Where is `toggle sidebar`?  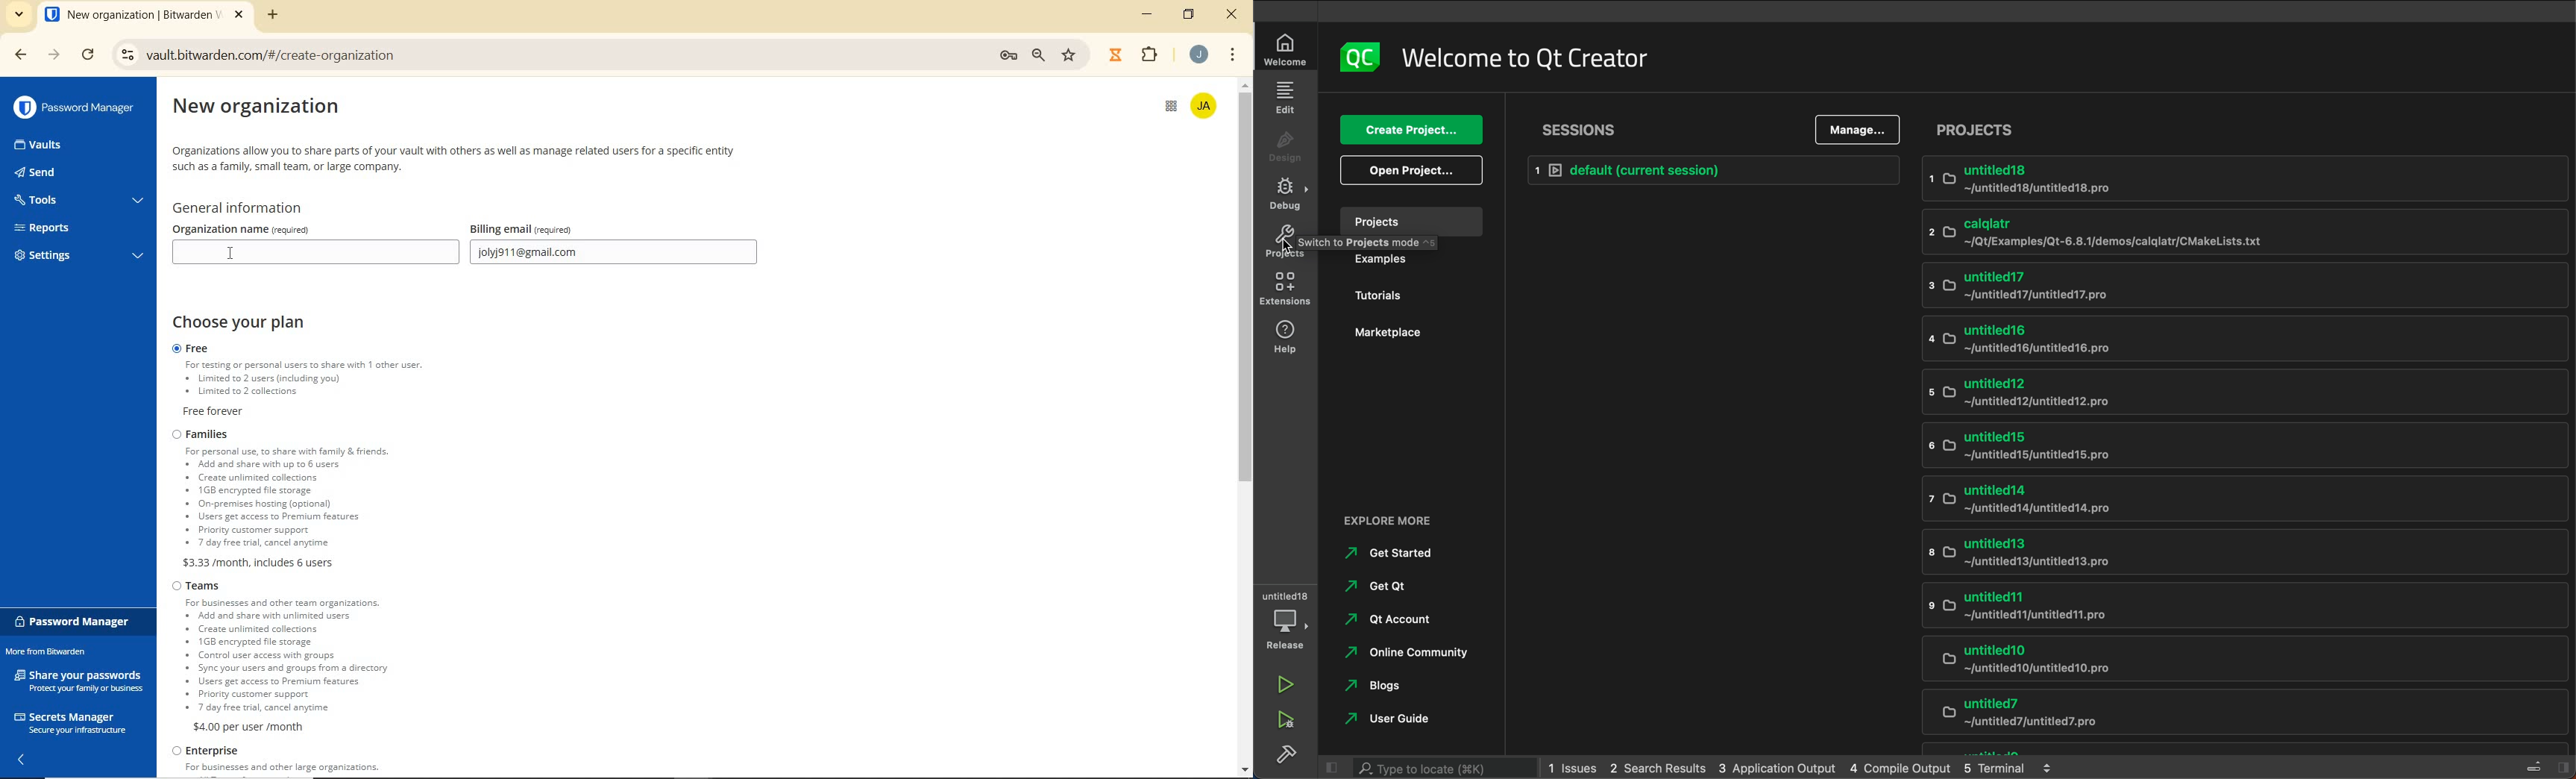
toggle sidebar is located at coordinates (2545, 764).